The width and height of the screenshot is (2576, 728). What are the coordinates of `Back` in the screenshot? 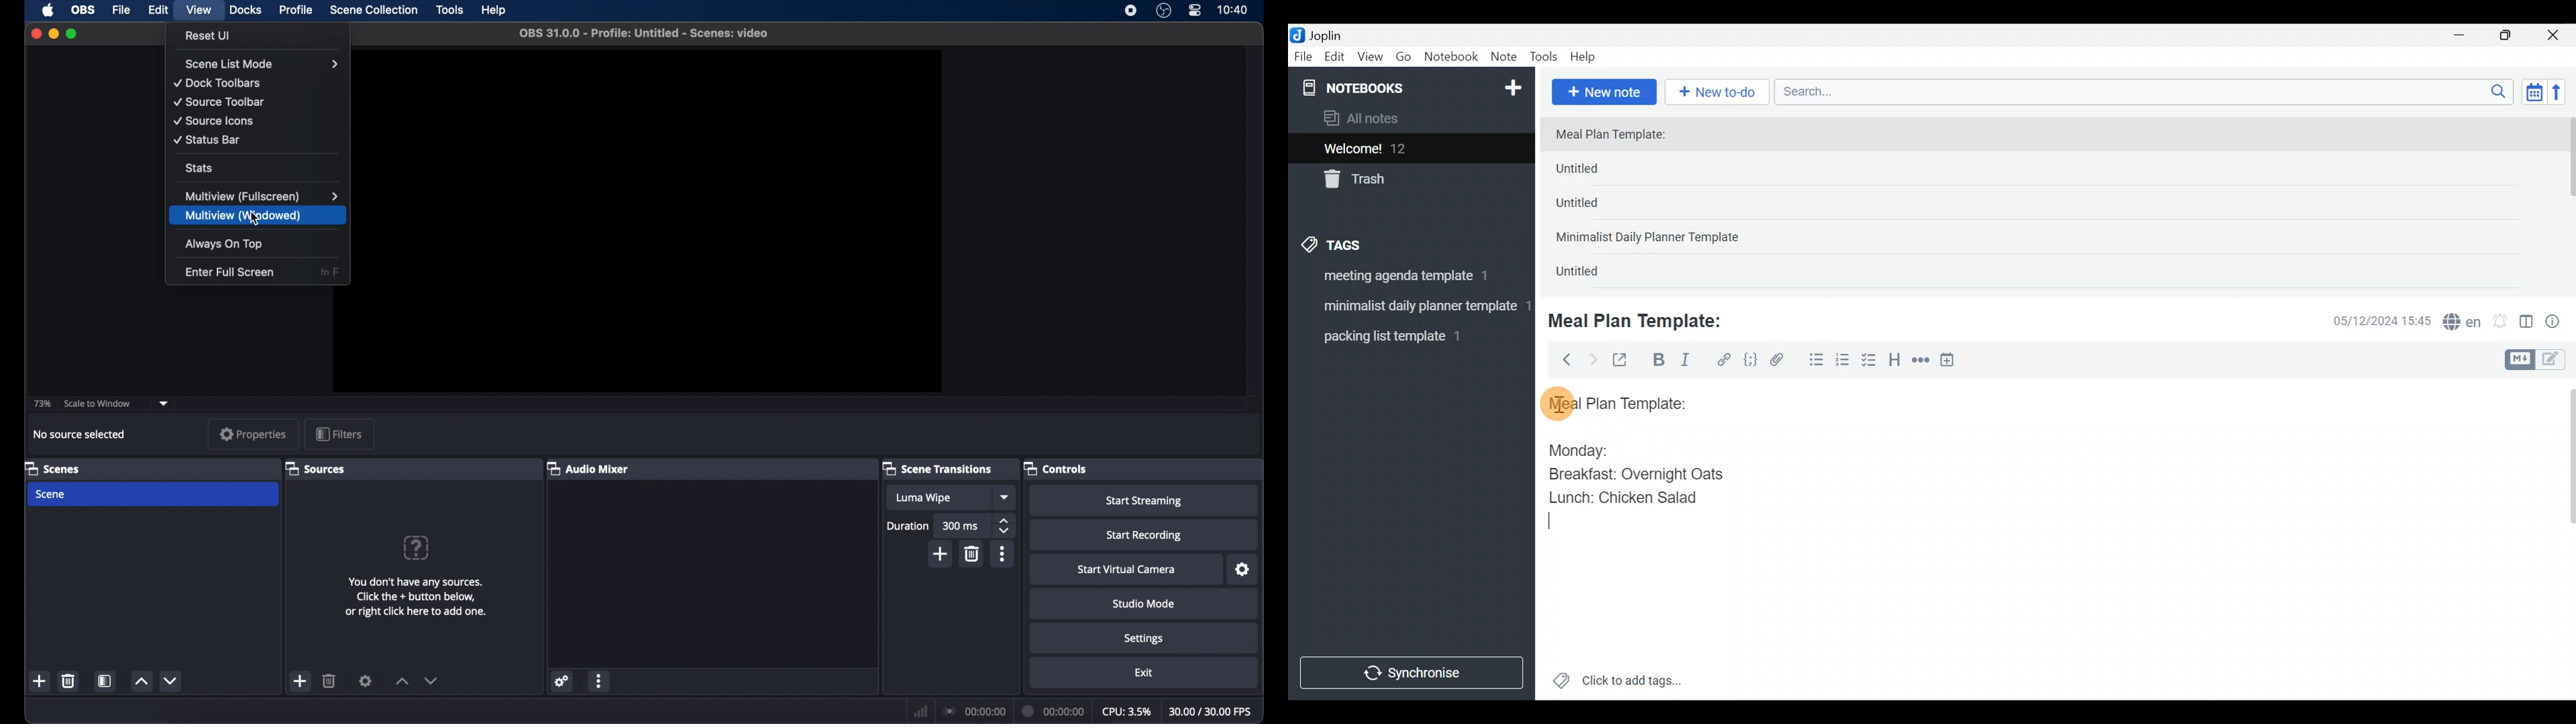 It's located at (1561, 359).